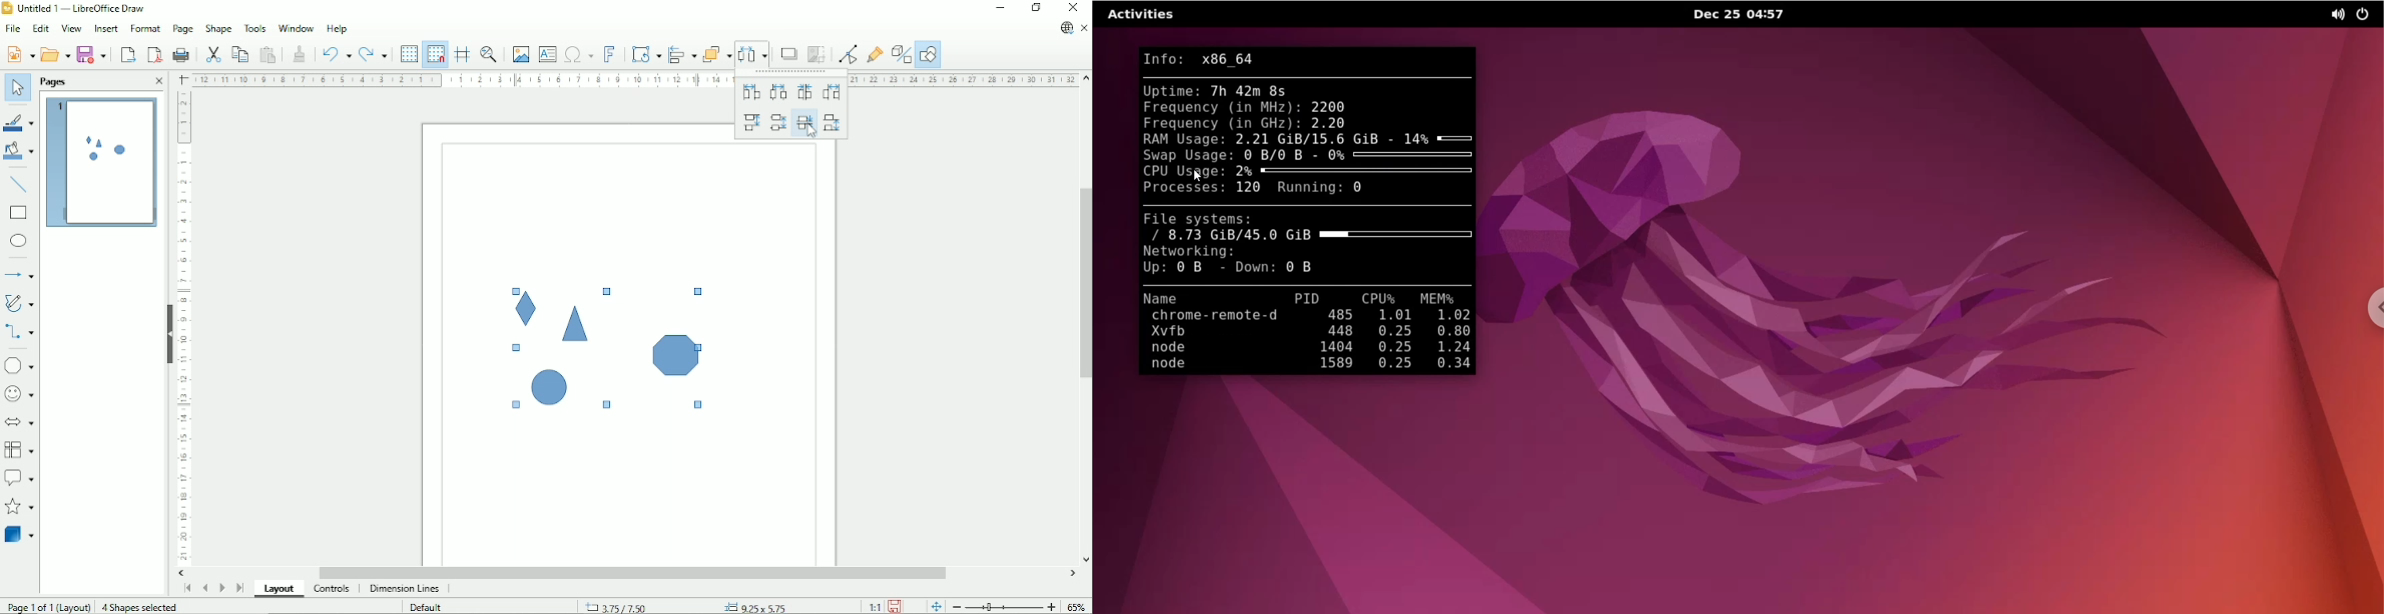 This screenshot has height=616, width=2408. What do you see at coordinates (181, 52) in the screenshot?
I see `Print` at bounding box center [181, 52].